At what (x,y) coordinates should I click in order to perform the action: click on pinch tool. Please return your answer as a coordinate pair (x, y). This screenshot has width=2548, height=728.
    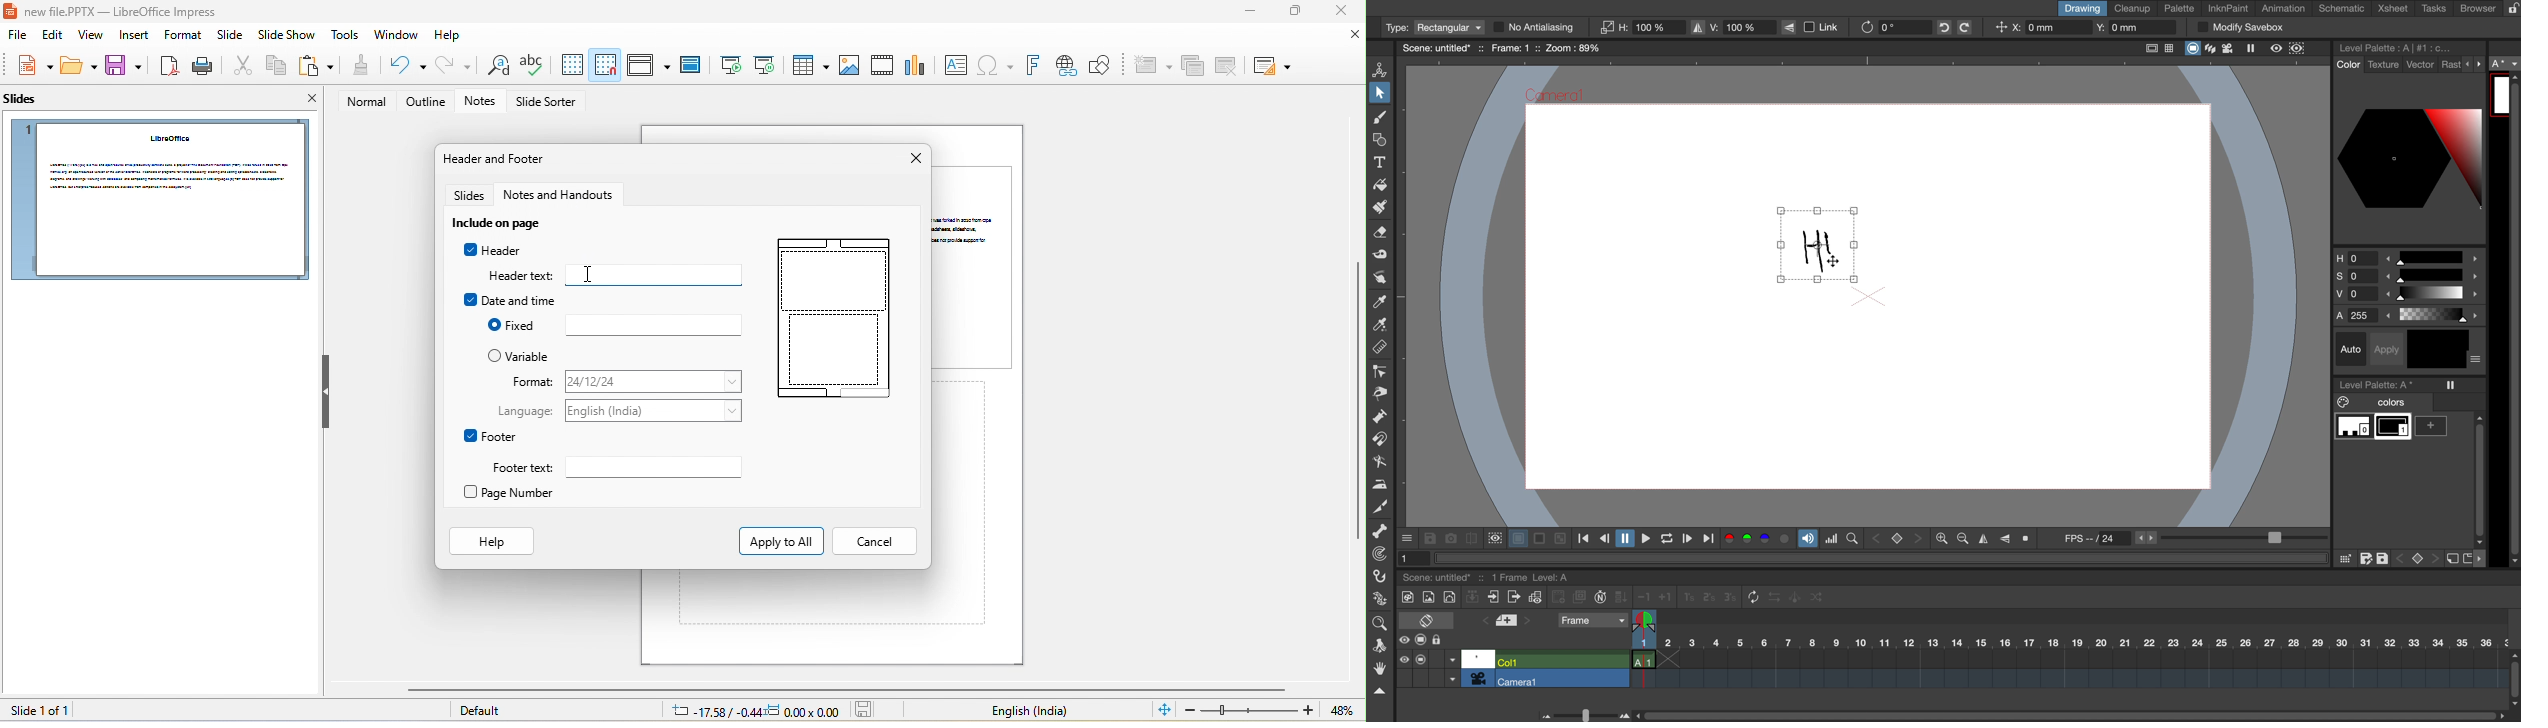
    Looking at the image, I should click on (1380, 393).